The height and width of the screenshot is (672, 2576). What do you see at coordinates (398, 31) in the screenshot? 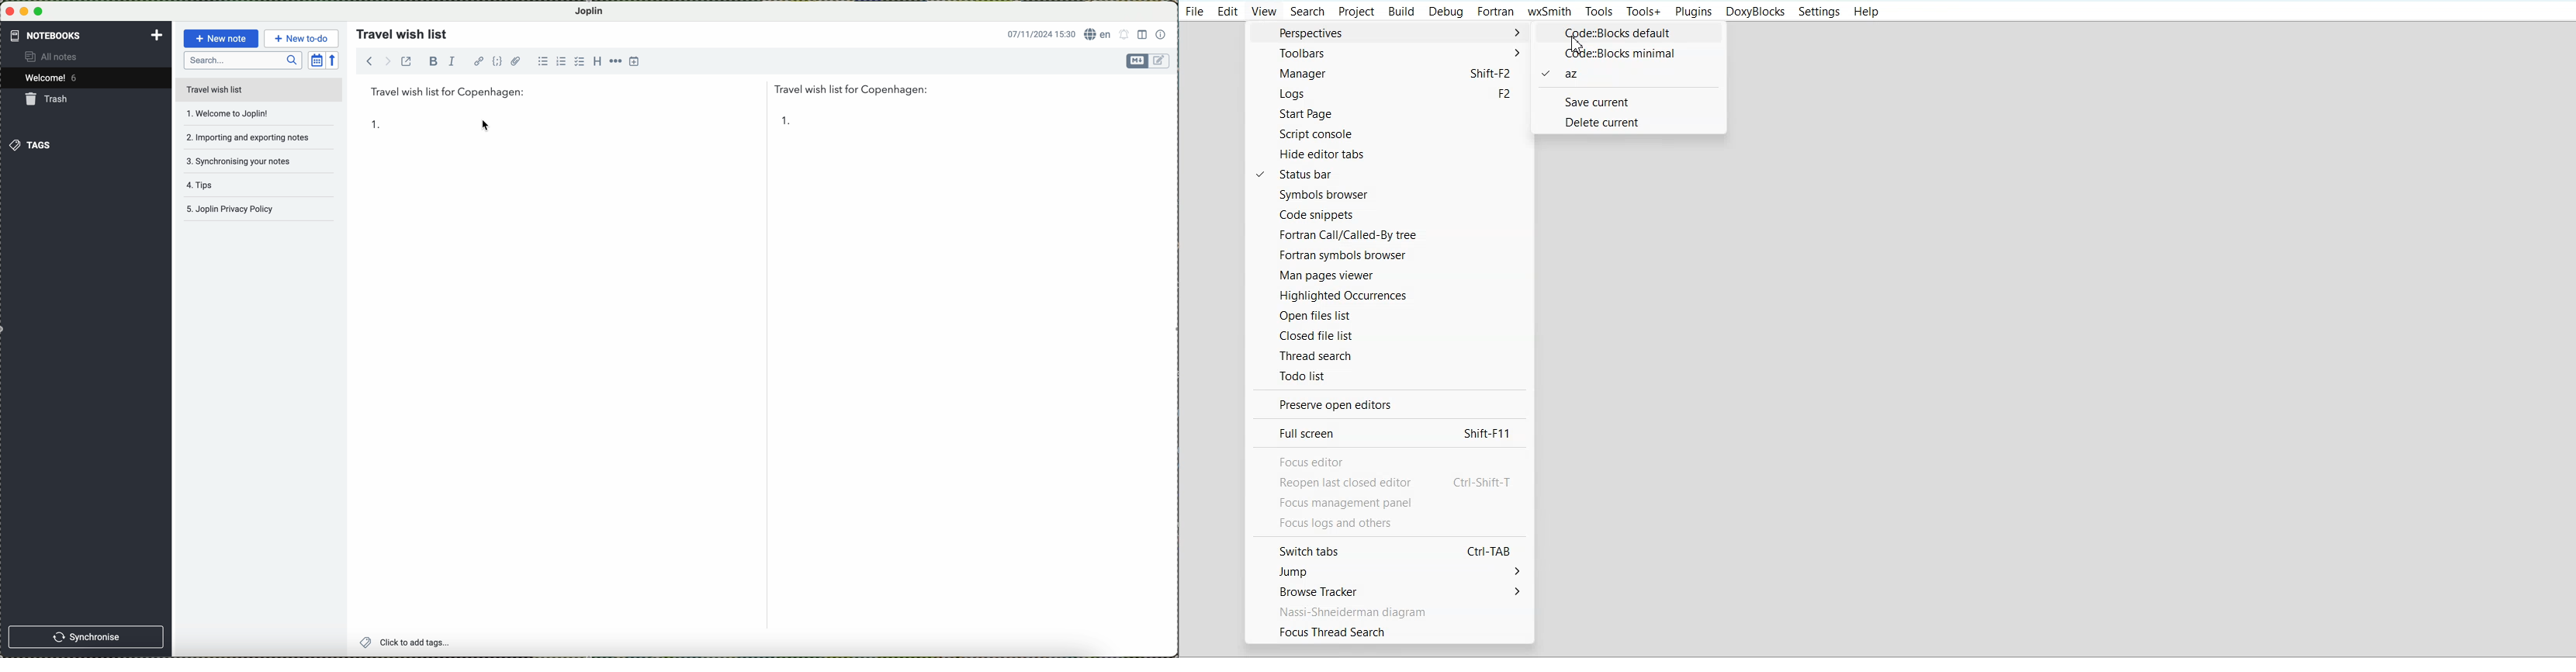
I see `travel wish list` at bounding box center [398, 31].